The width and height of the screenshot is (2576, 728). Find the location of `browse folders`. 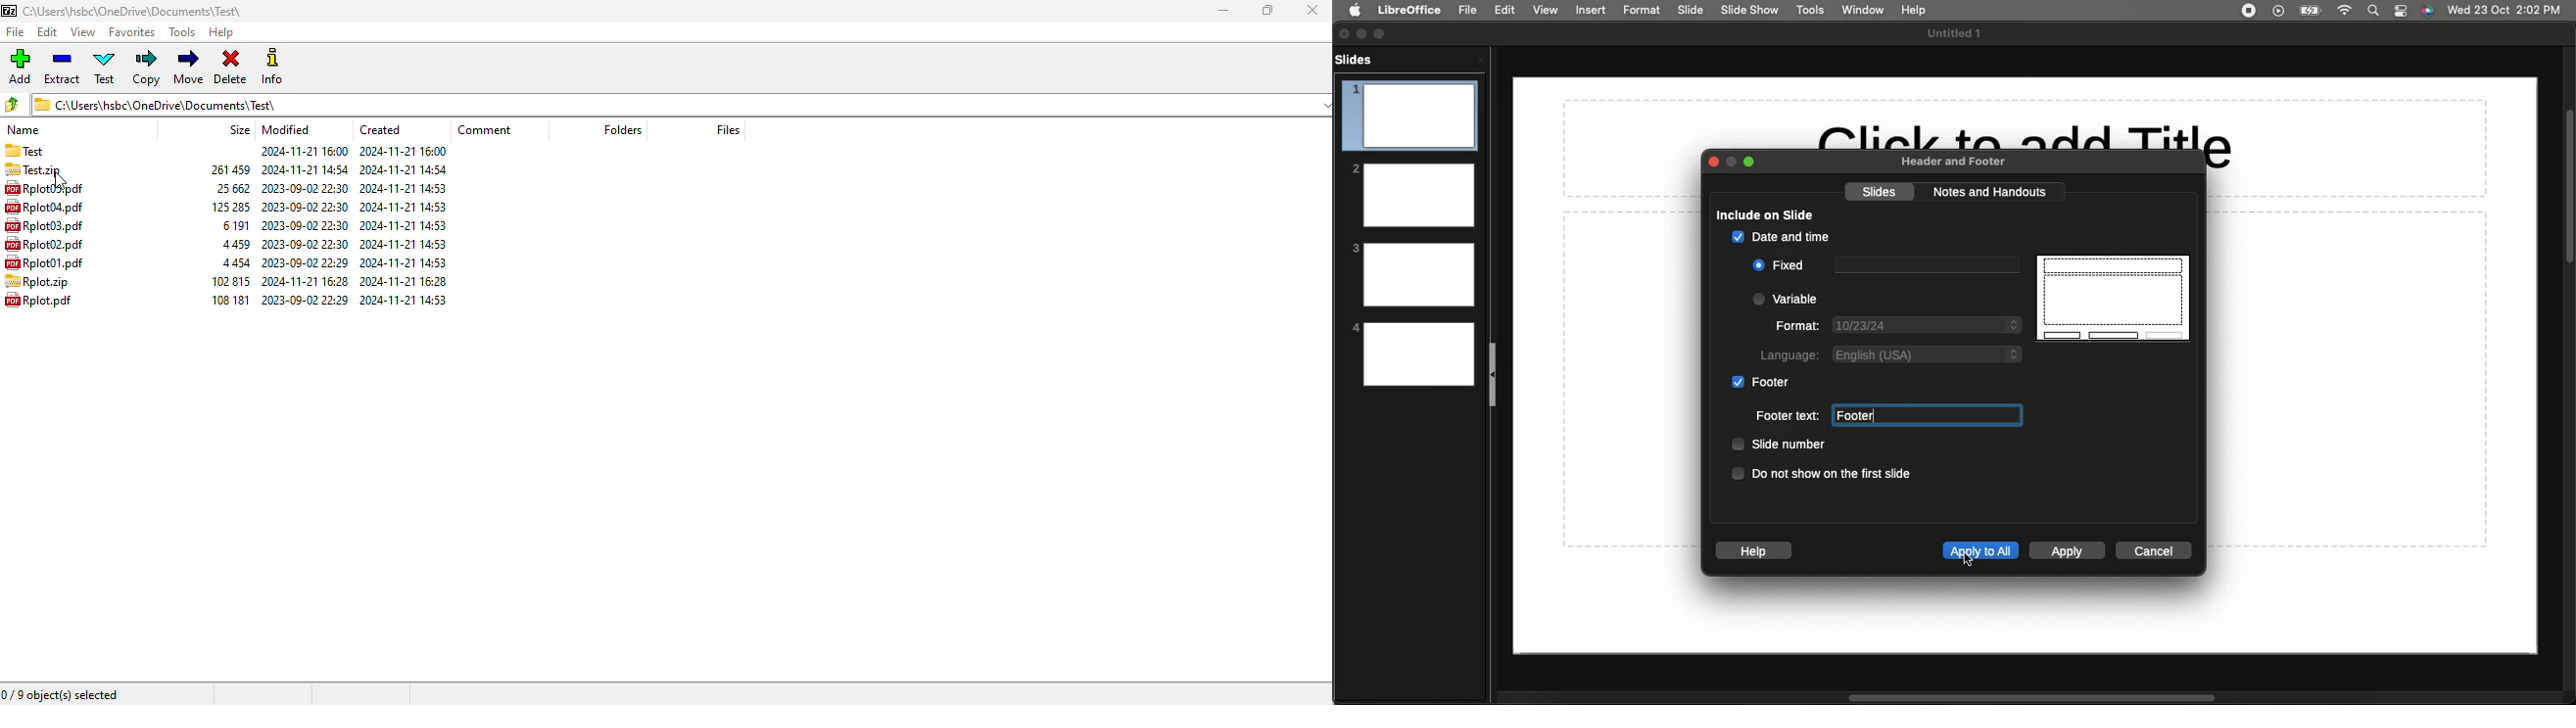

browse folders is located at coordinates (12, 104).